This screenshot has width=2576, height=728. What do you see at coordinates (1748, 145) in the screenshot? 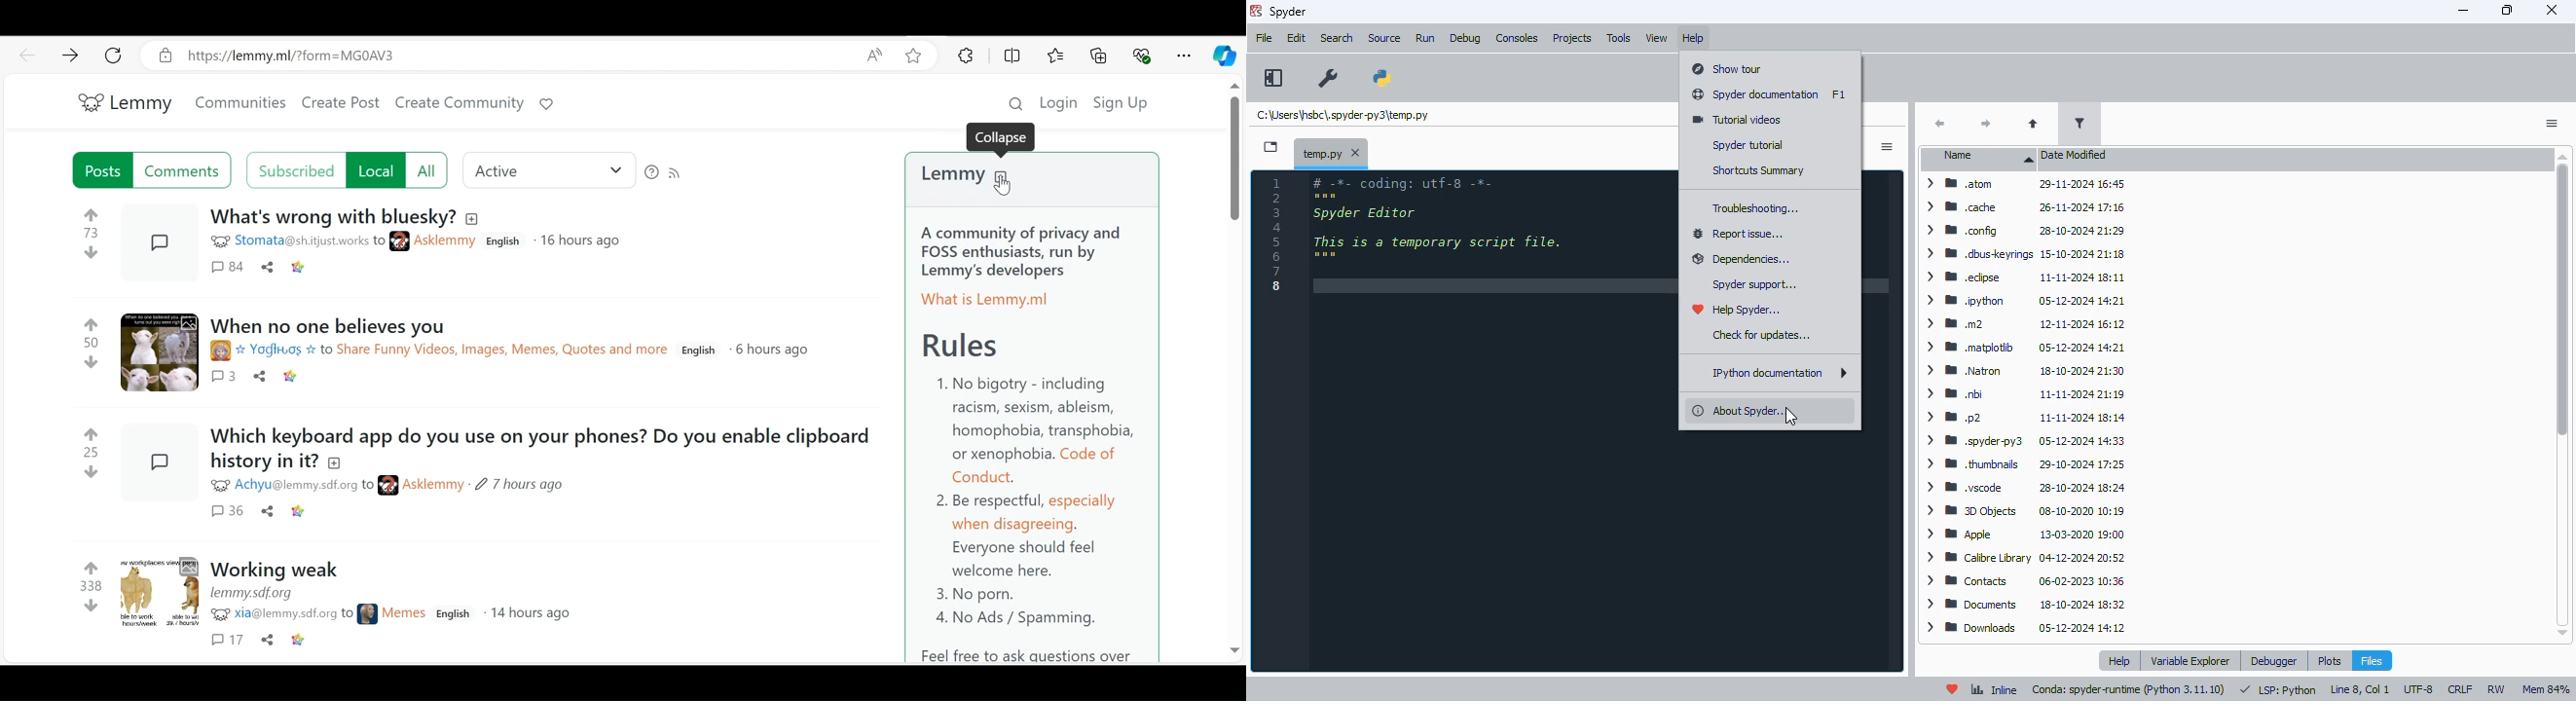
I see `spyder tutorial` at bounding box center [1748, 145].